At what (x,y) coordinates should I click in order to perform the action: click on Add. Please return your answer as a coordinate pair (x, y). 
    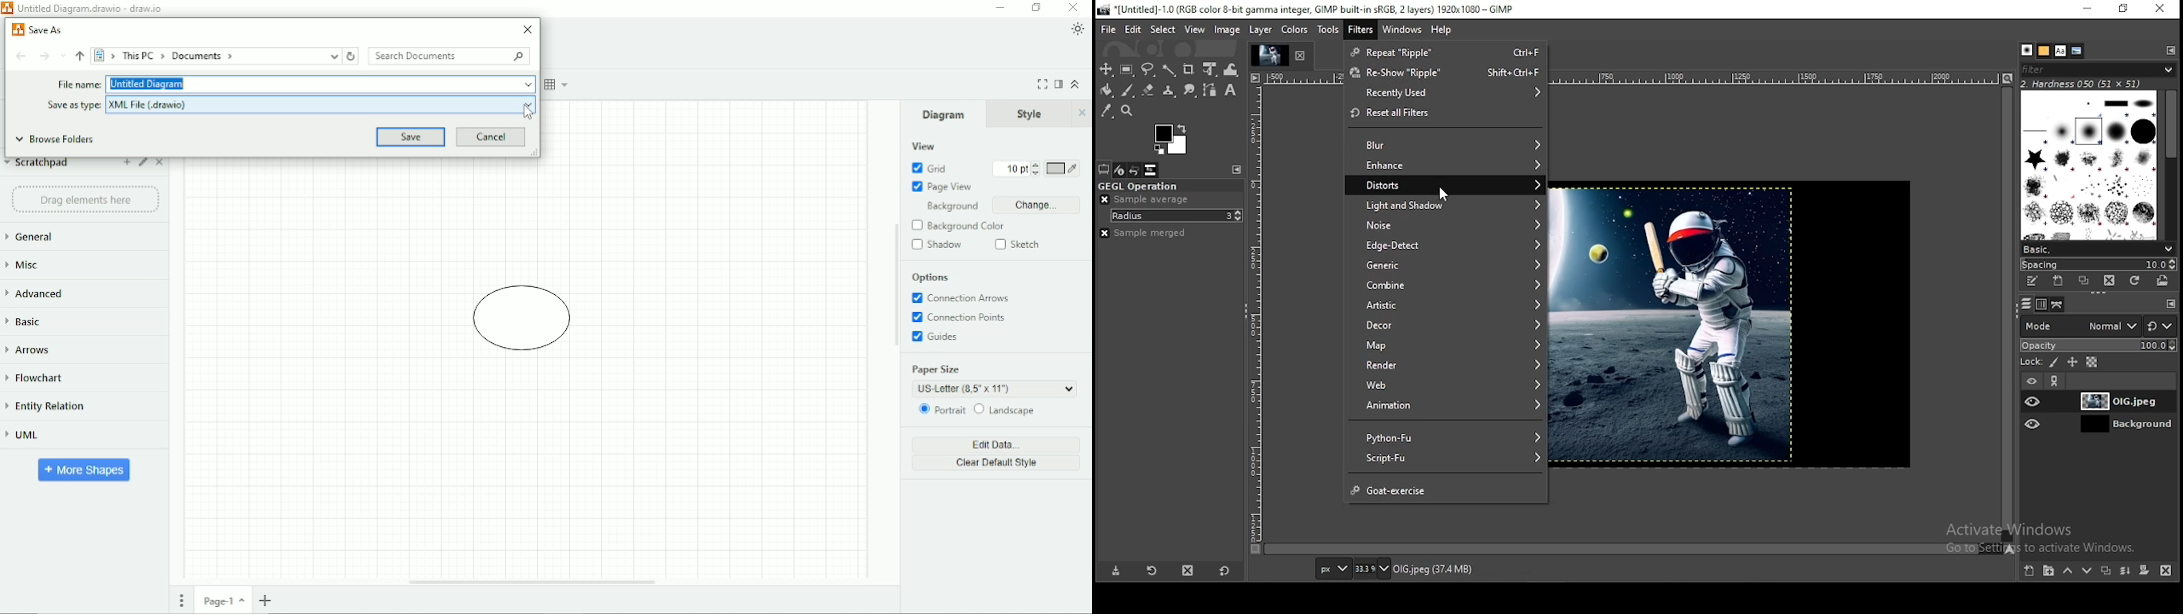
    Looking at the image, I should click on (127, 162).